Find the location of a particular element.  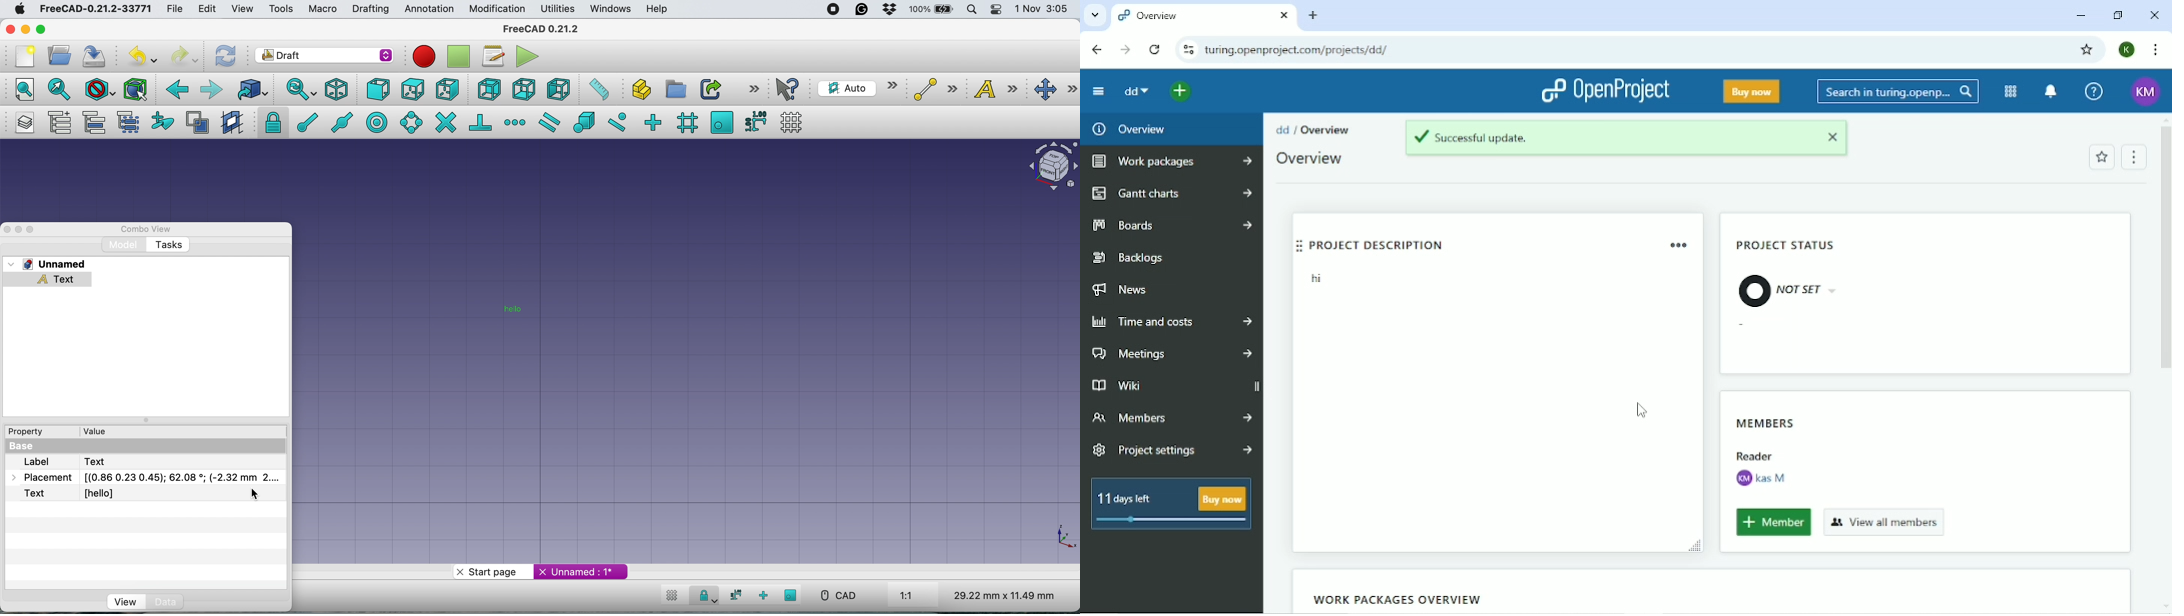

drafting is located at coordinates (369, 9).